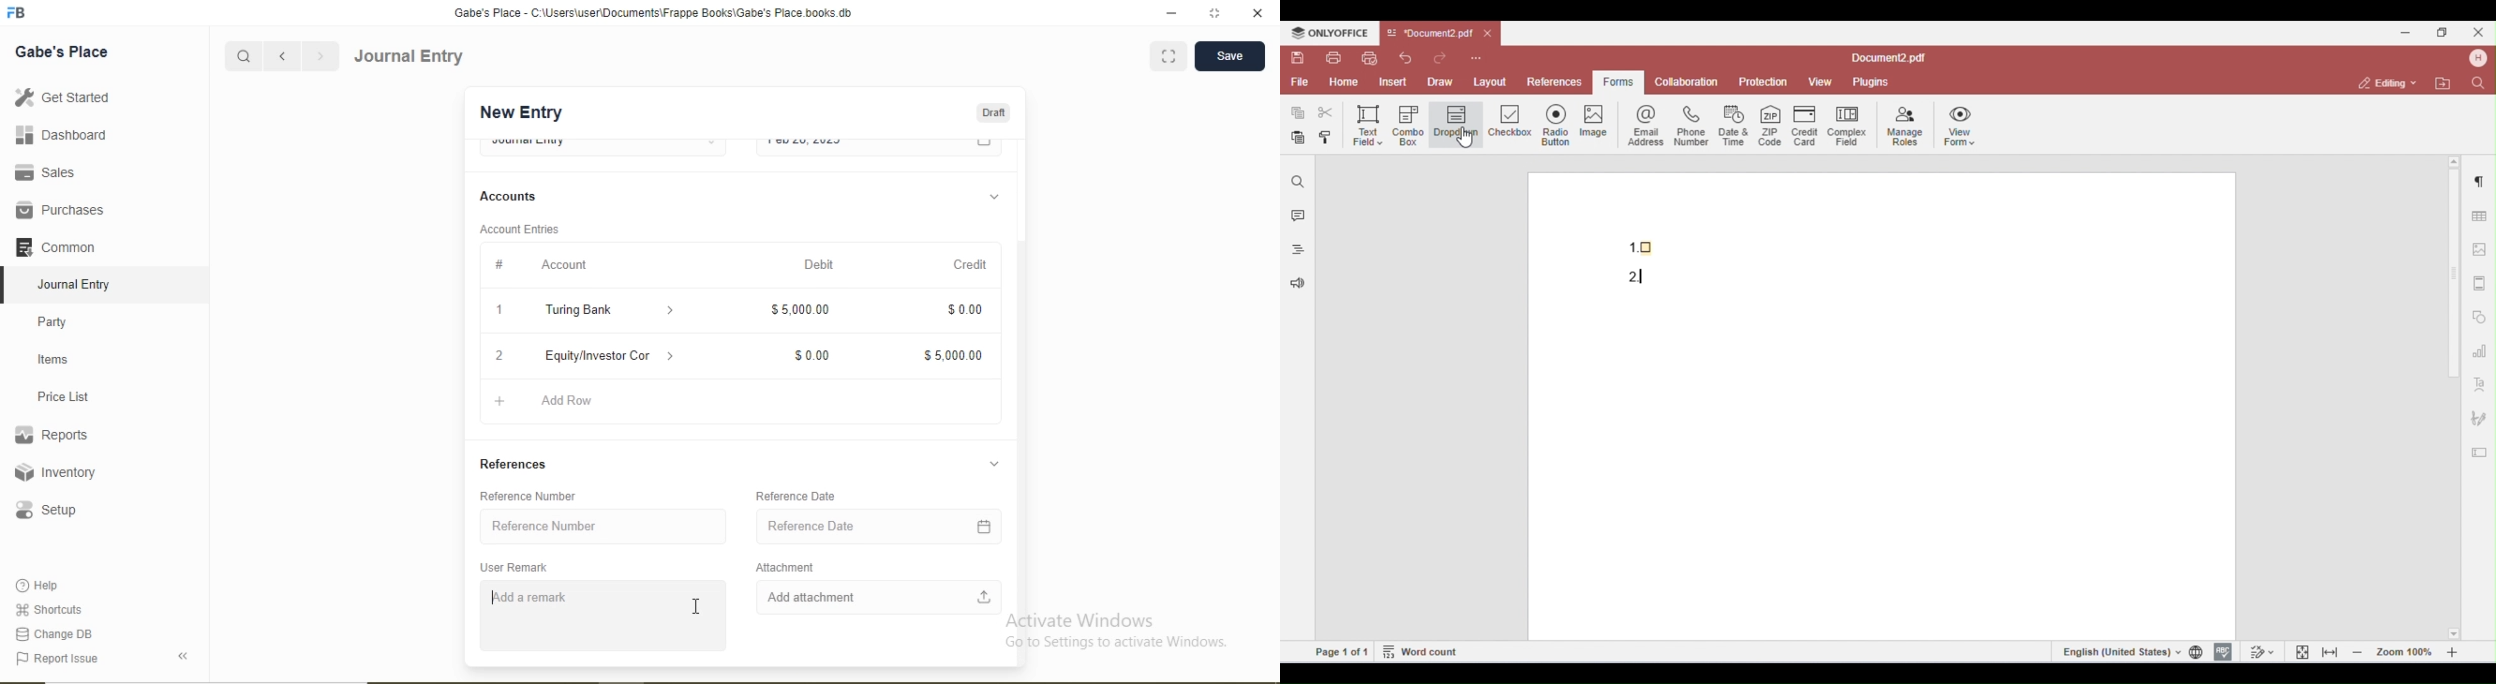  I want to click on Account, so click(566, 264).